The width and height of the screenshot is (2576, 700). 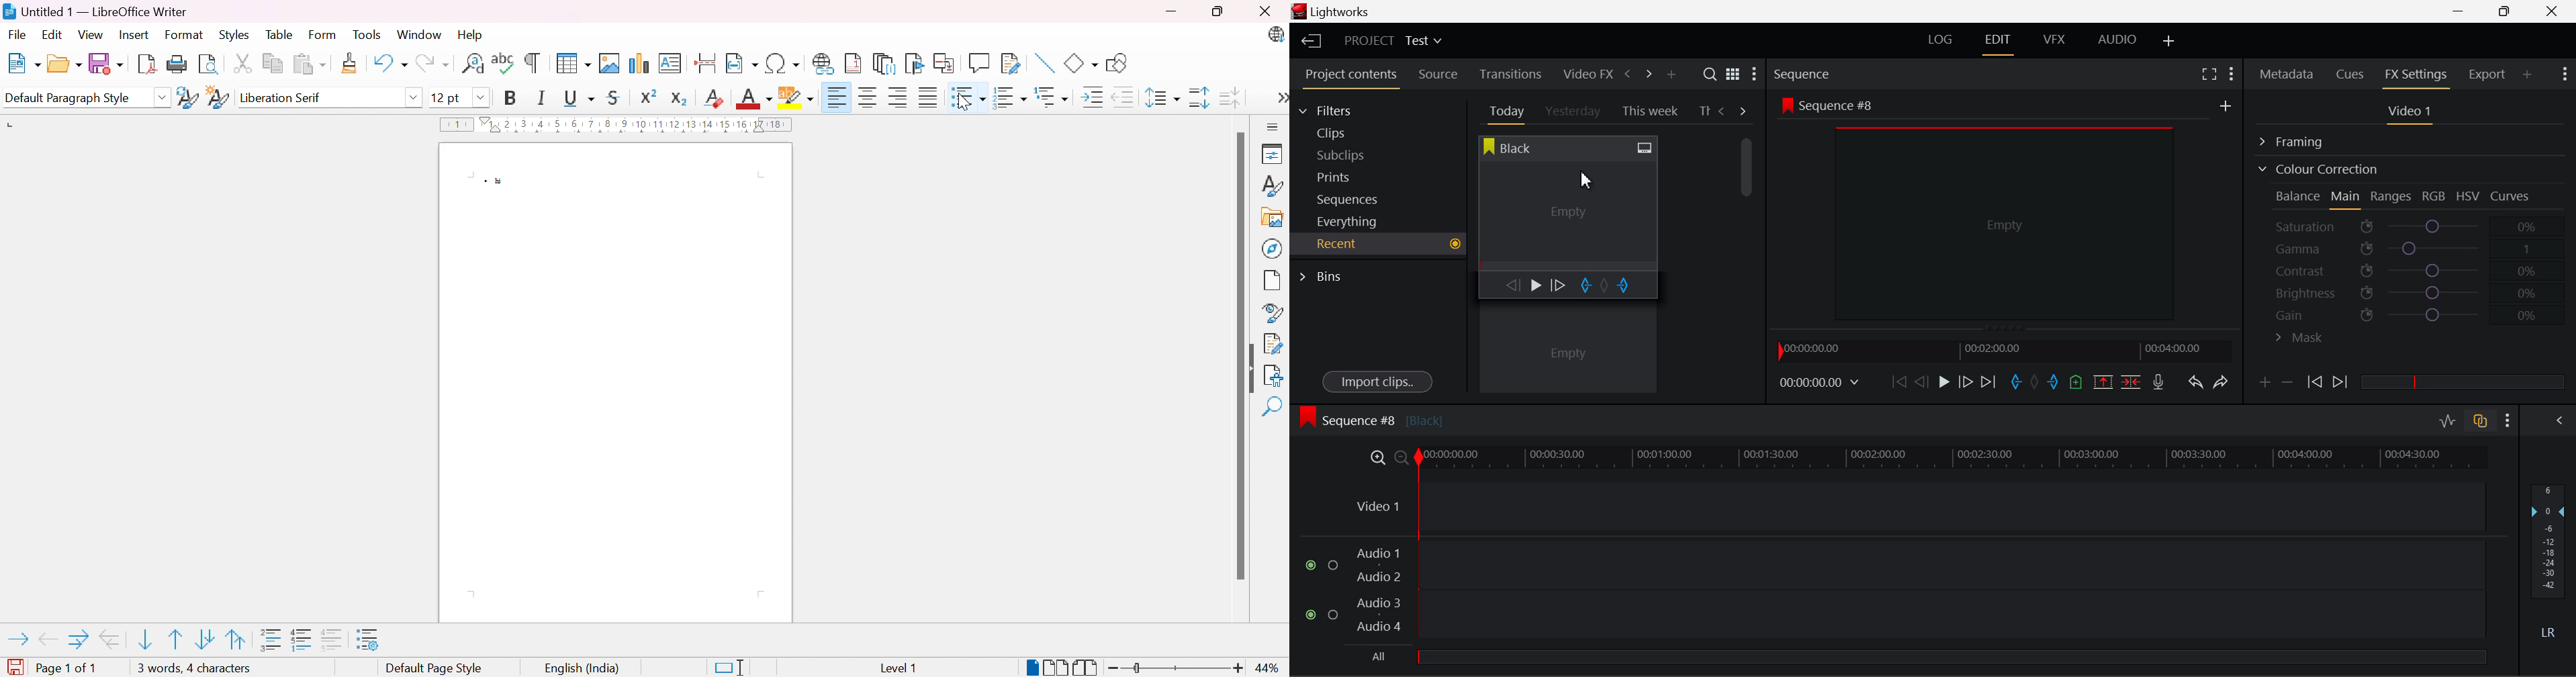 What do you see at coordinates (1012, 99) in the screenshot?
I see `Toggle ordered list` at bounding box center [1012, 99].